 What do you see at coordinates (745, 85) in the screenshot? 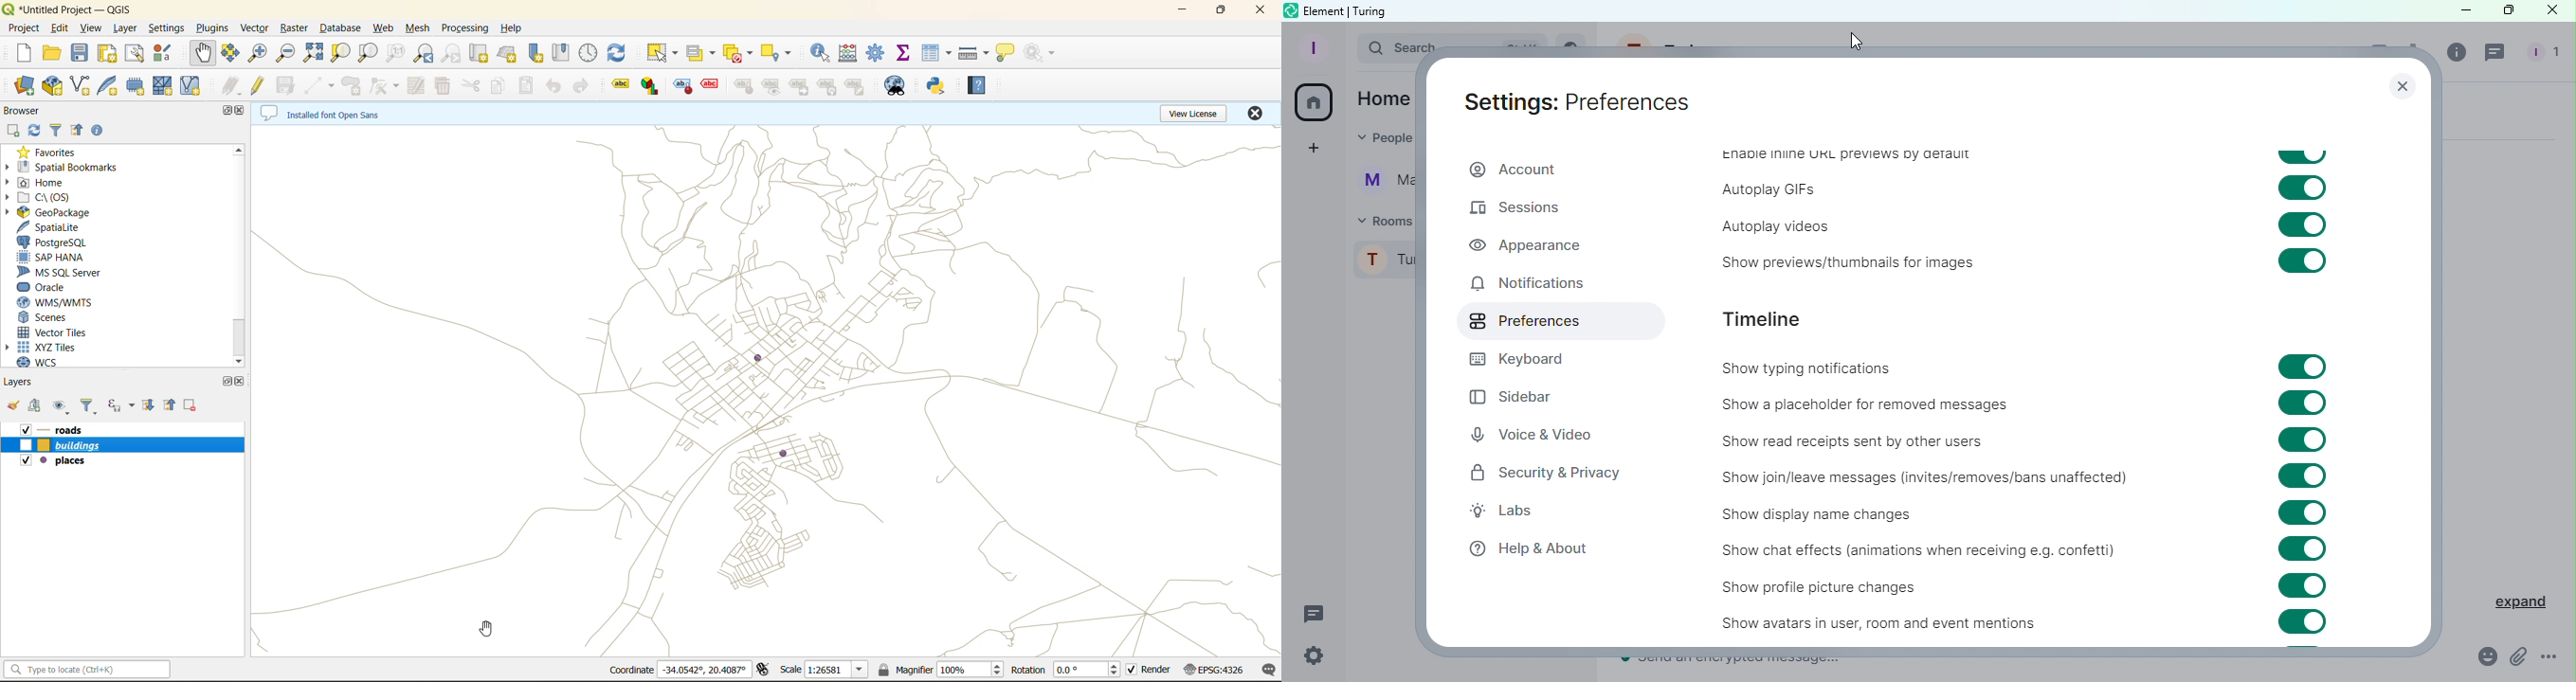
I see `Label Placement` at bounding box center [745, 85].